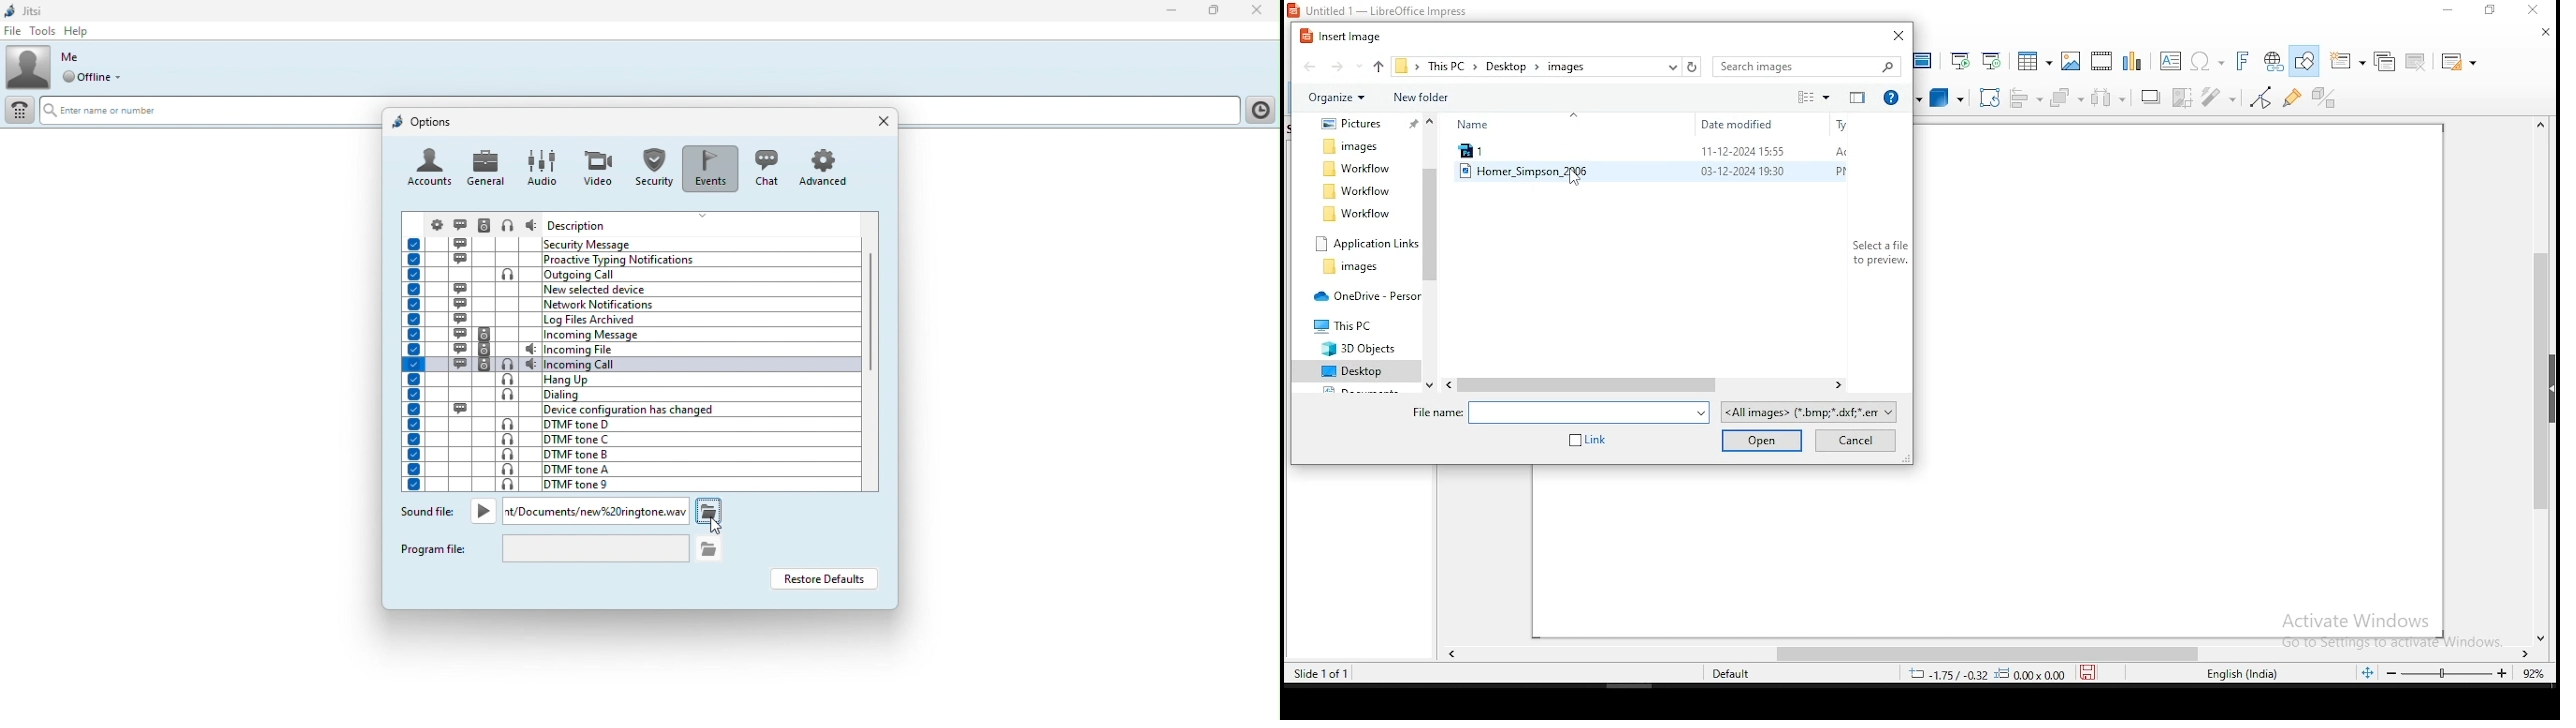 This screenshot has height=728, width=2576. Describe the element at coordinates (2449, 11) in the screenshot. I see `minimize` at that location.